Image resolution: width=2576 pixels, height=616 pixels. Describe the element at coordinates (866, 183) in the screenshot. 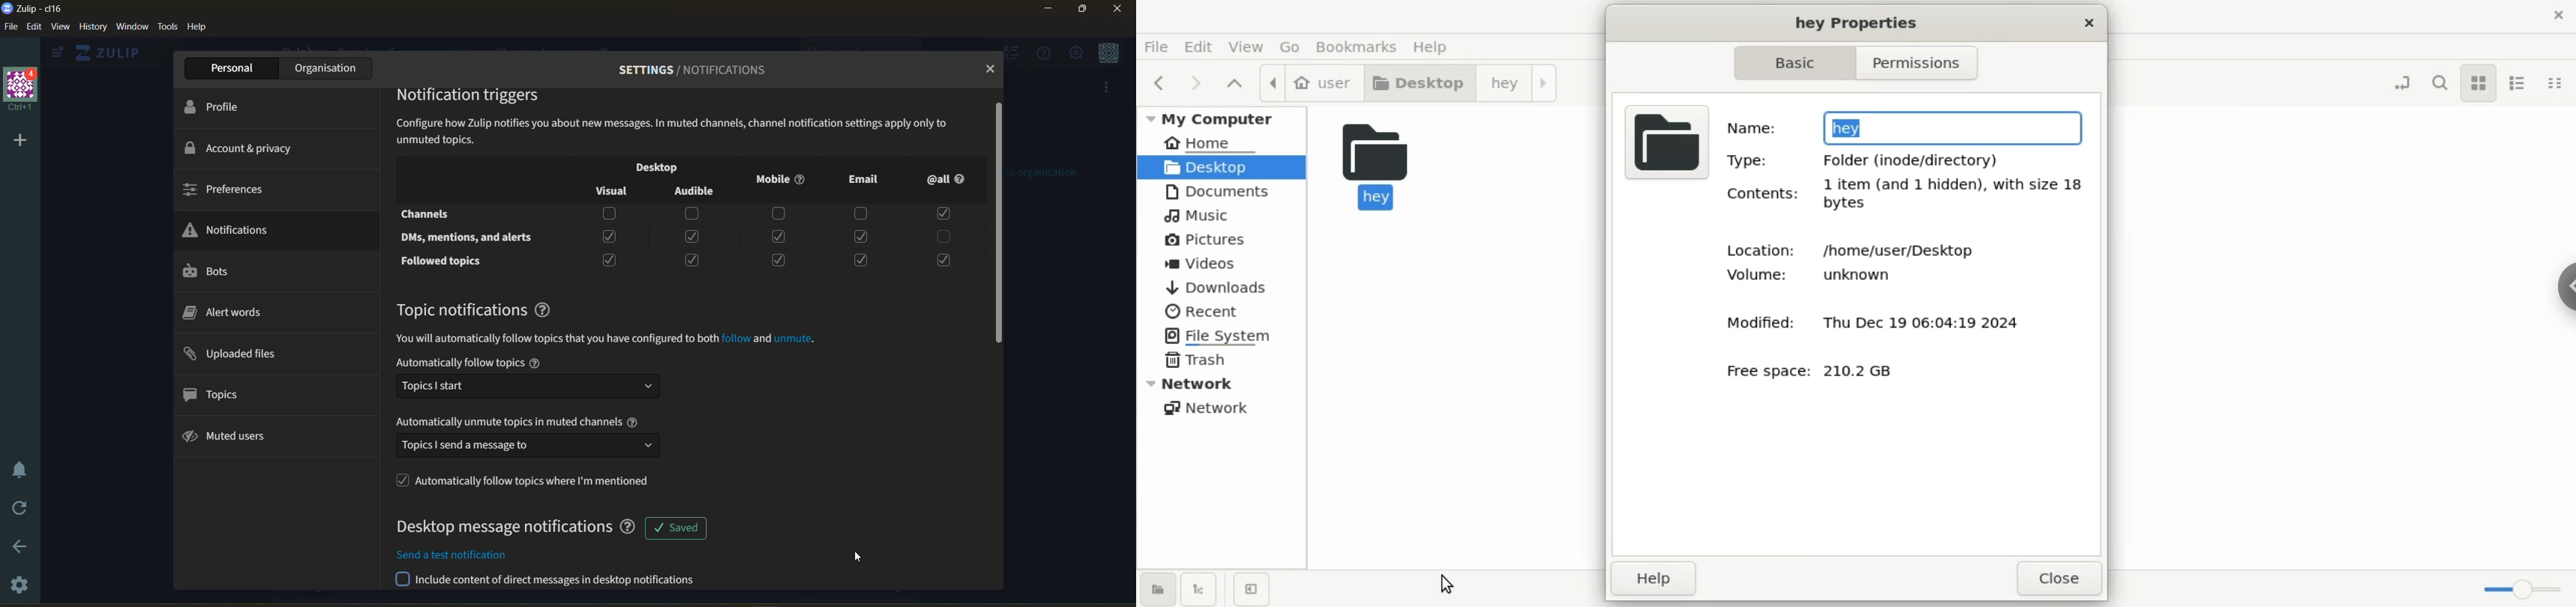

I see `Email` at that location.